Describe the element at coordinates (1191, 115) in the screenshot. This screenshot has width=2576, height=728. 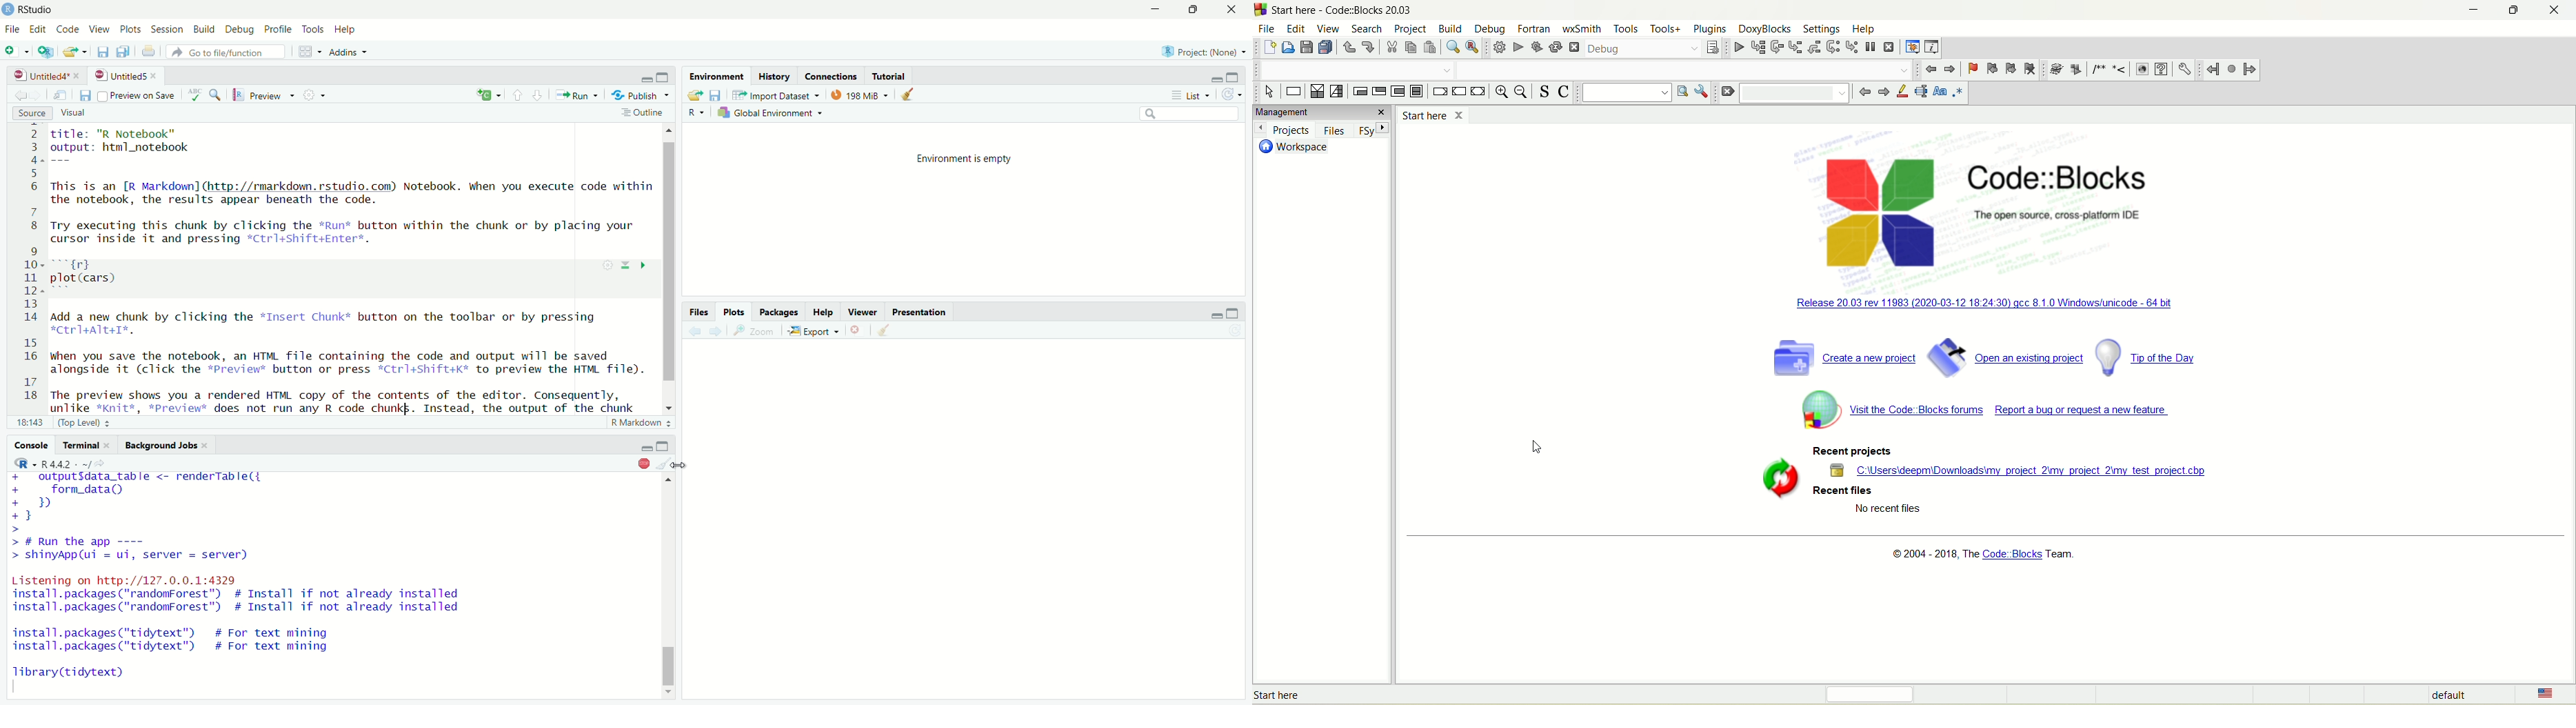
I see `search` at that location.